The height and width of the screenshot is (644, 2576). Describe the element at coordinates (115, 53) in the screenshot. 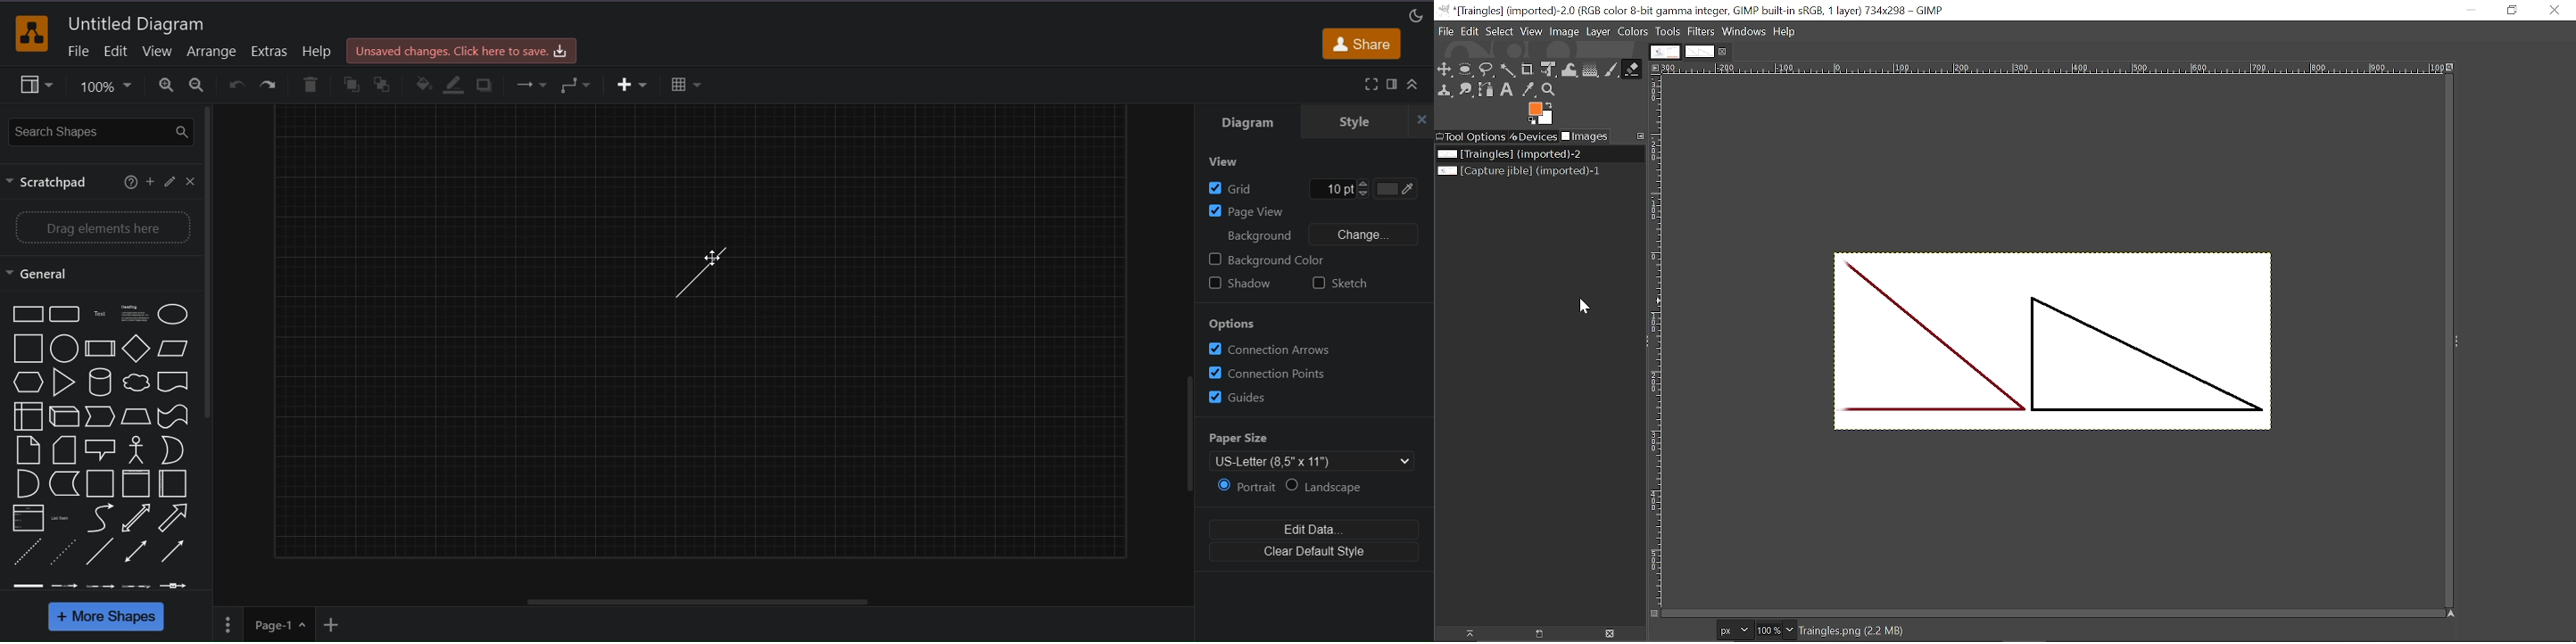

I see `edit` at that location.